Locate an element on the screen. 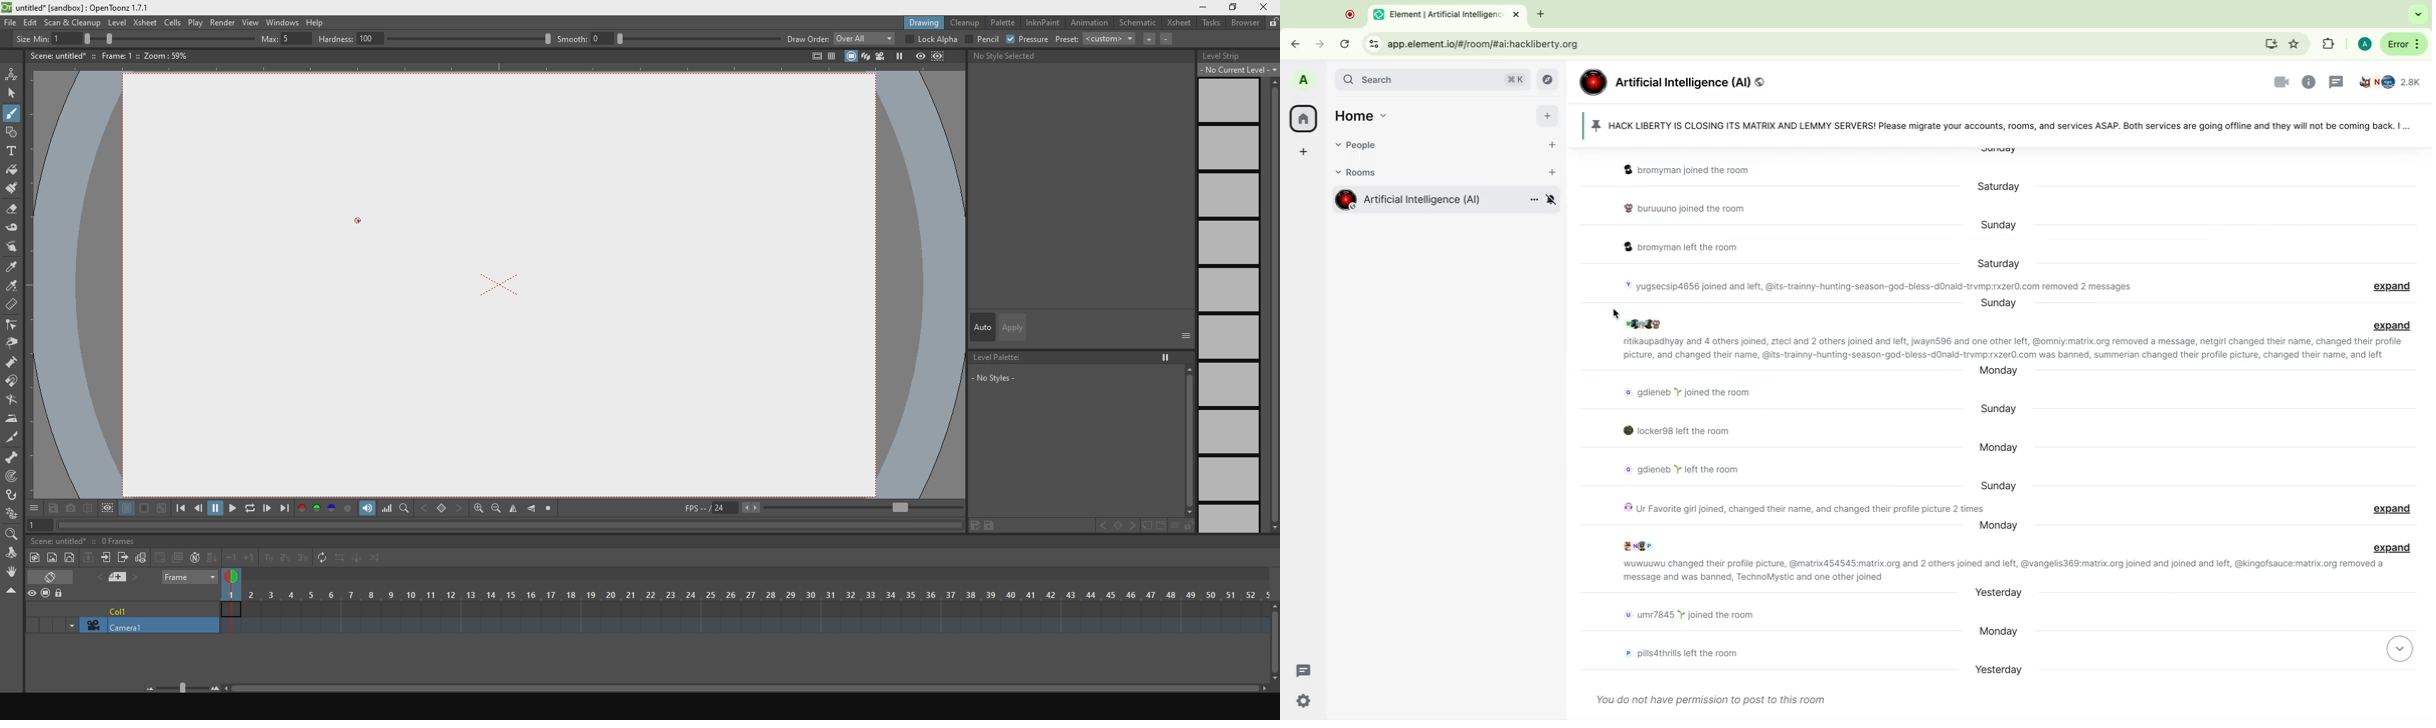 This screenshot has width=2436, height=728. Message is located at coordinates (1676, 470).